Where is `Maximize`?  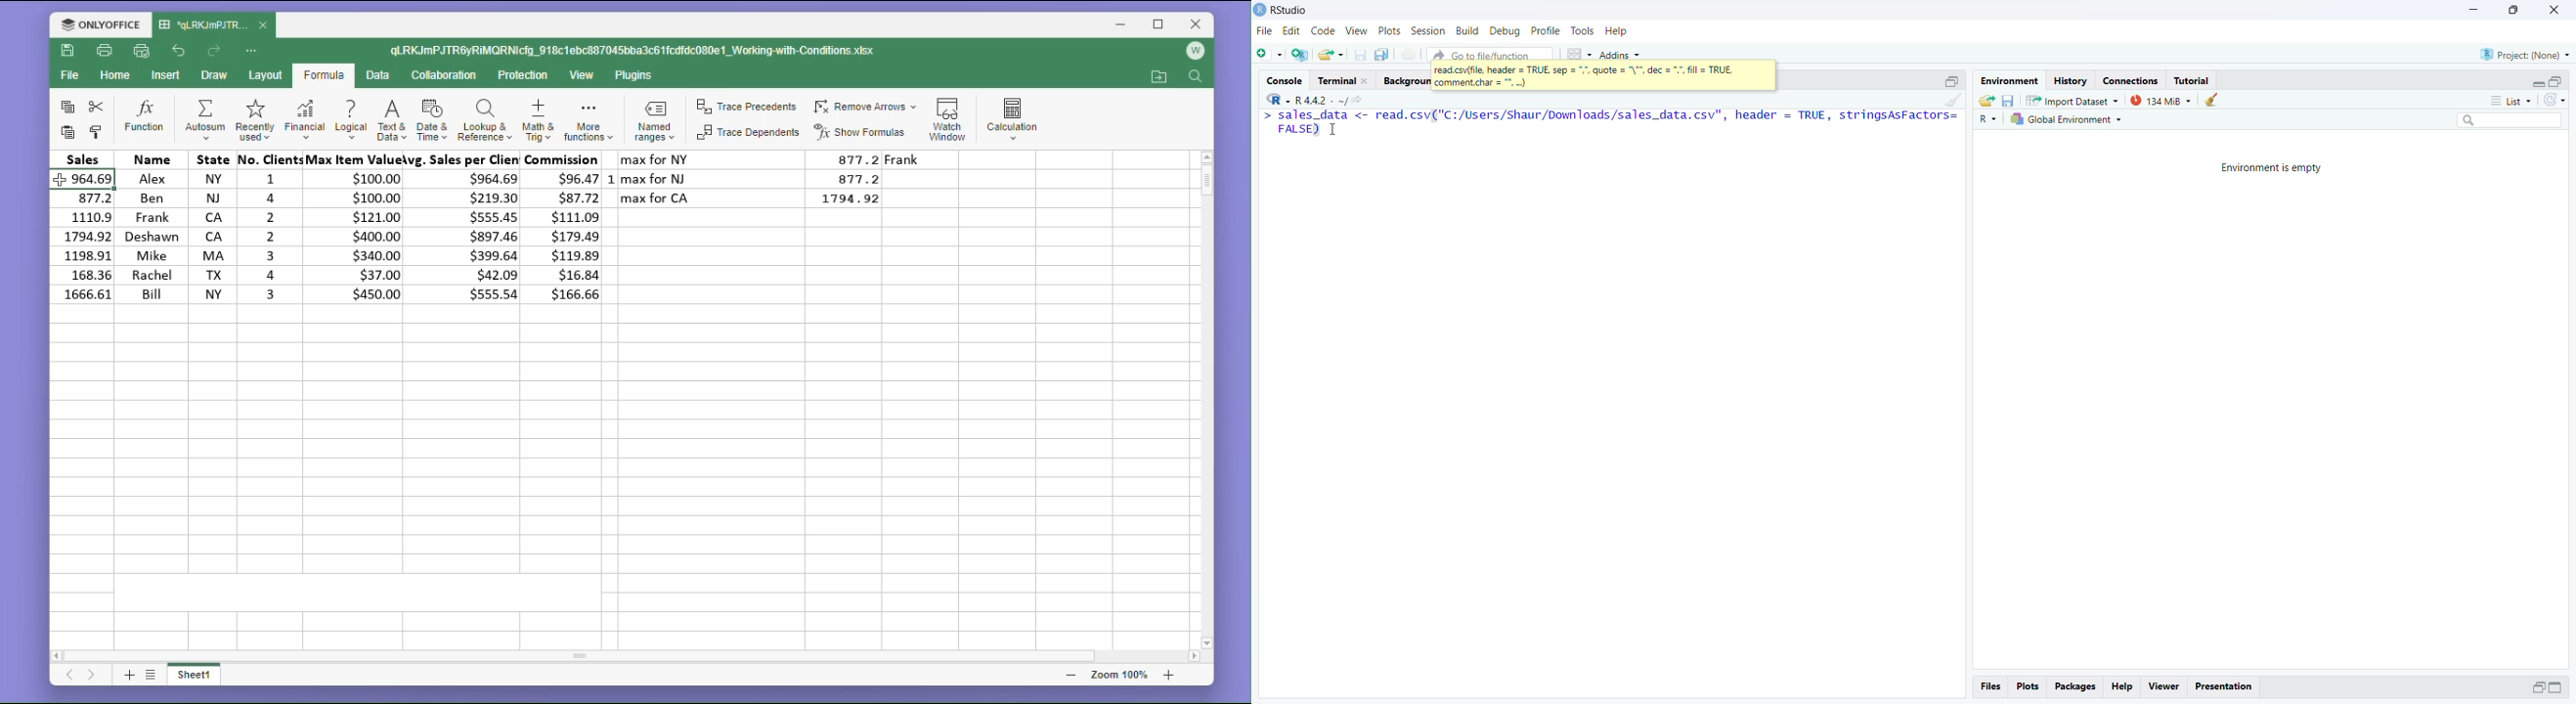 Maximize is located at coordinates (2556, 688).